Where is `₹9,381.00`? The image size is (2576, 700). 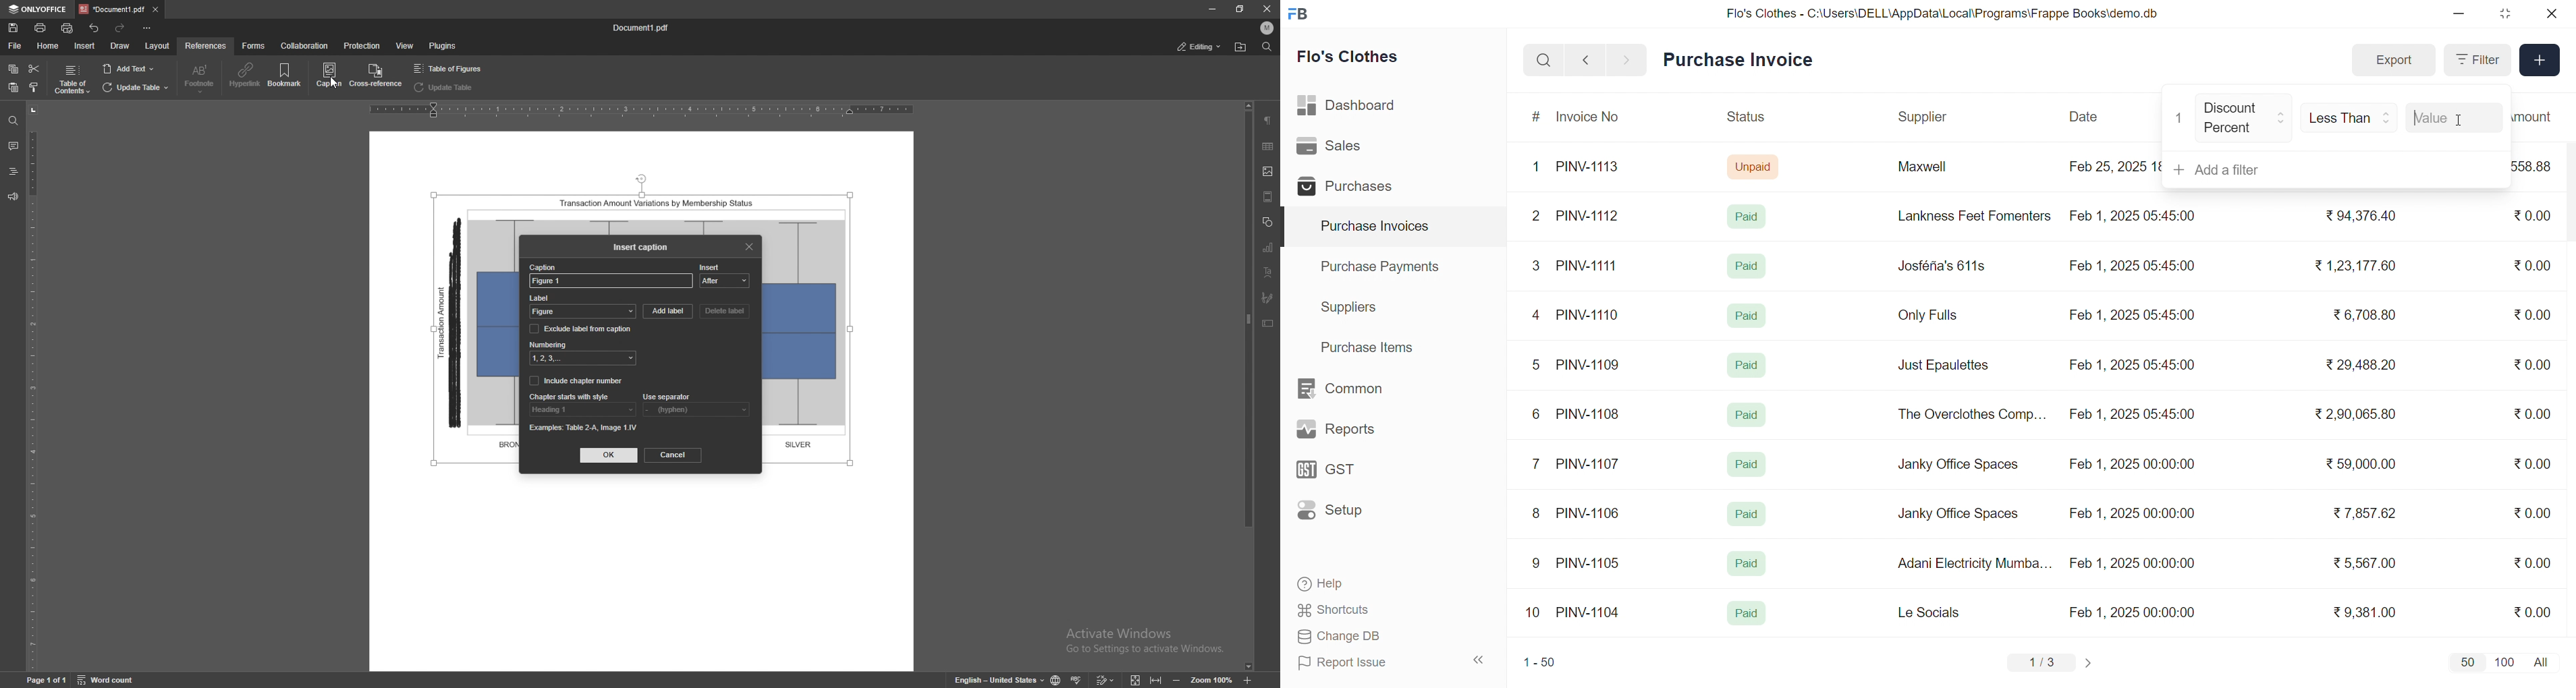
₹9,381.00 is located at coordinates (2365, 612).